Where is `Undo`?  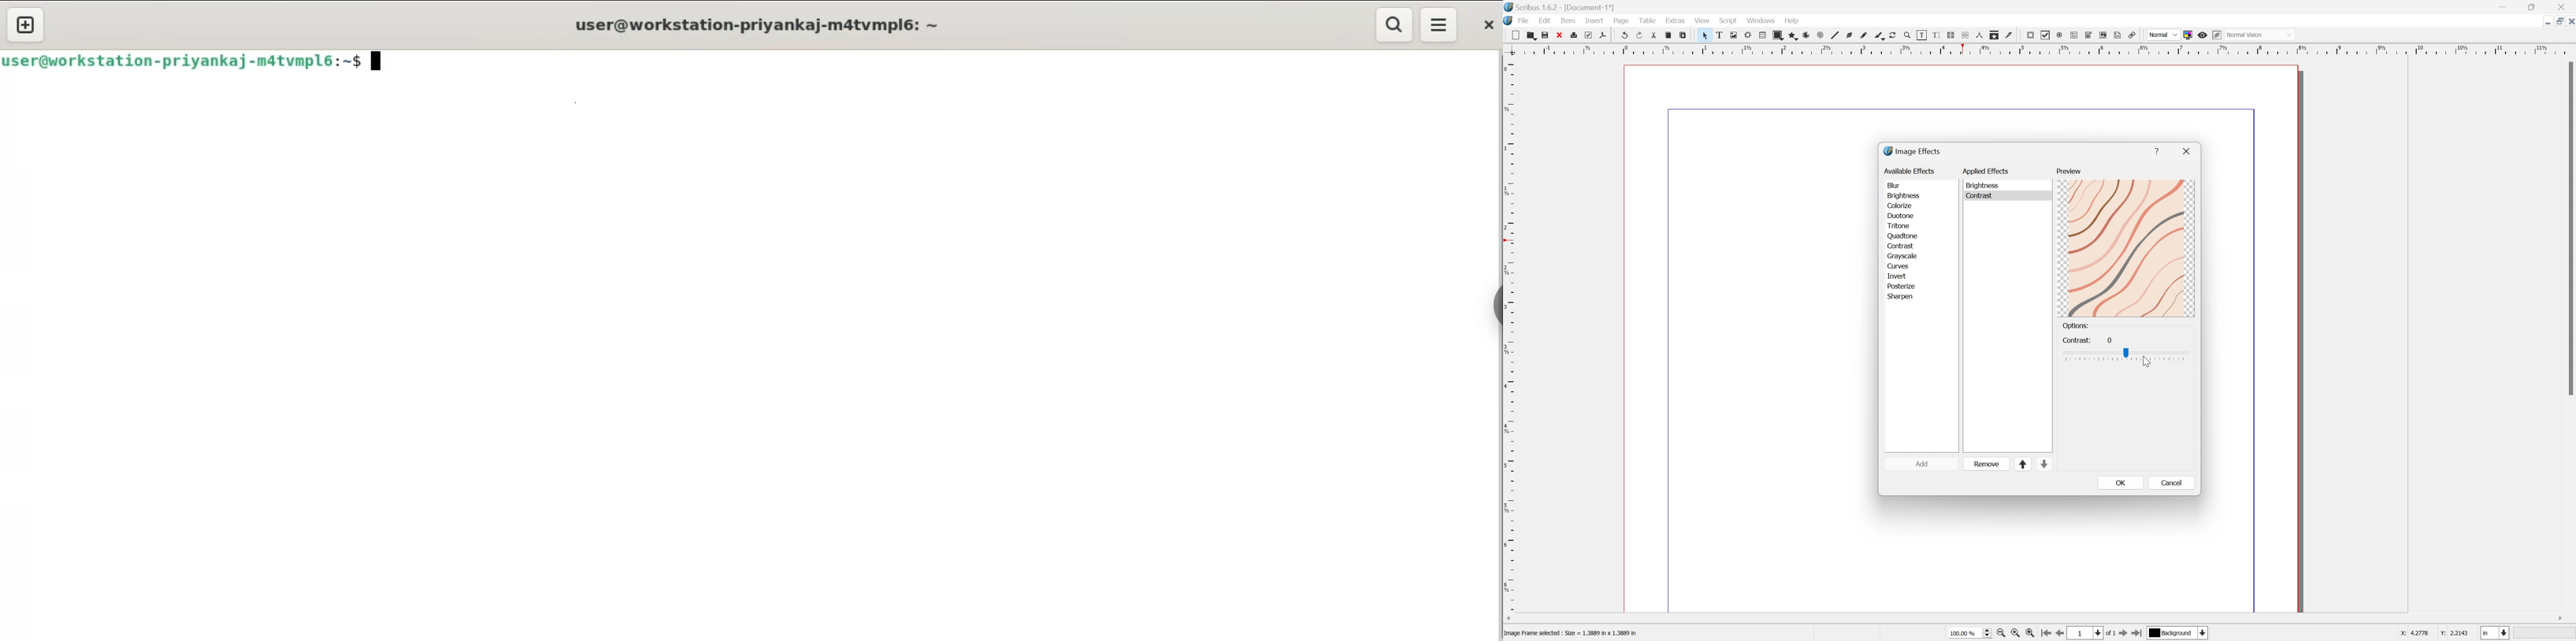 Undo is located at coordinates (1624, 35).